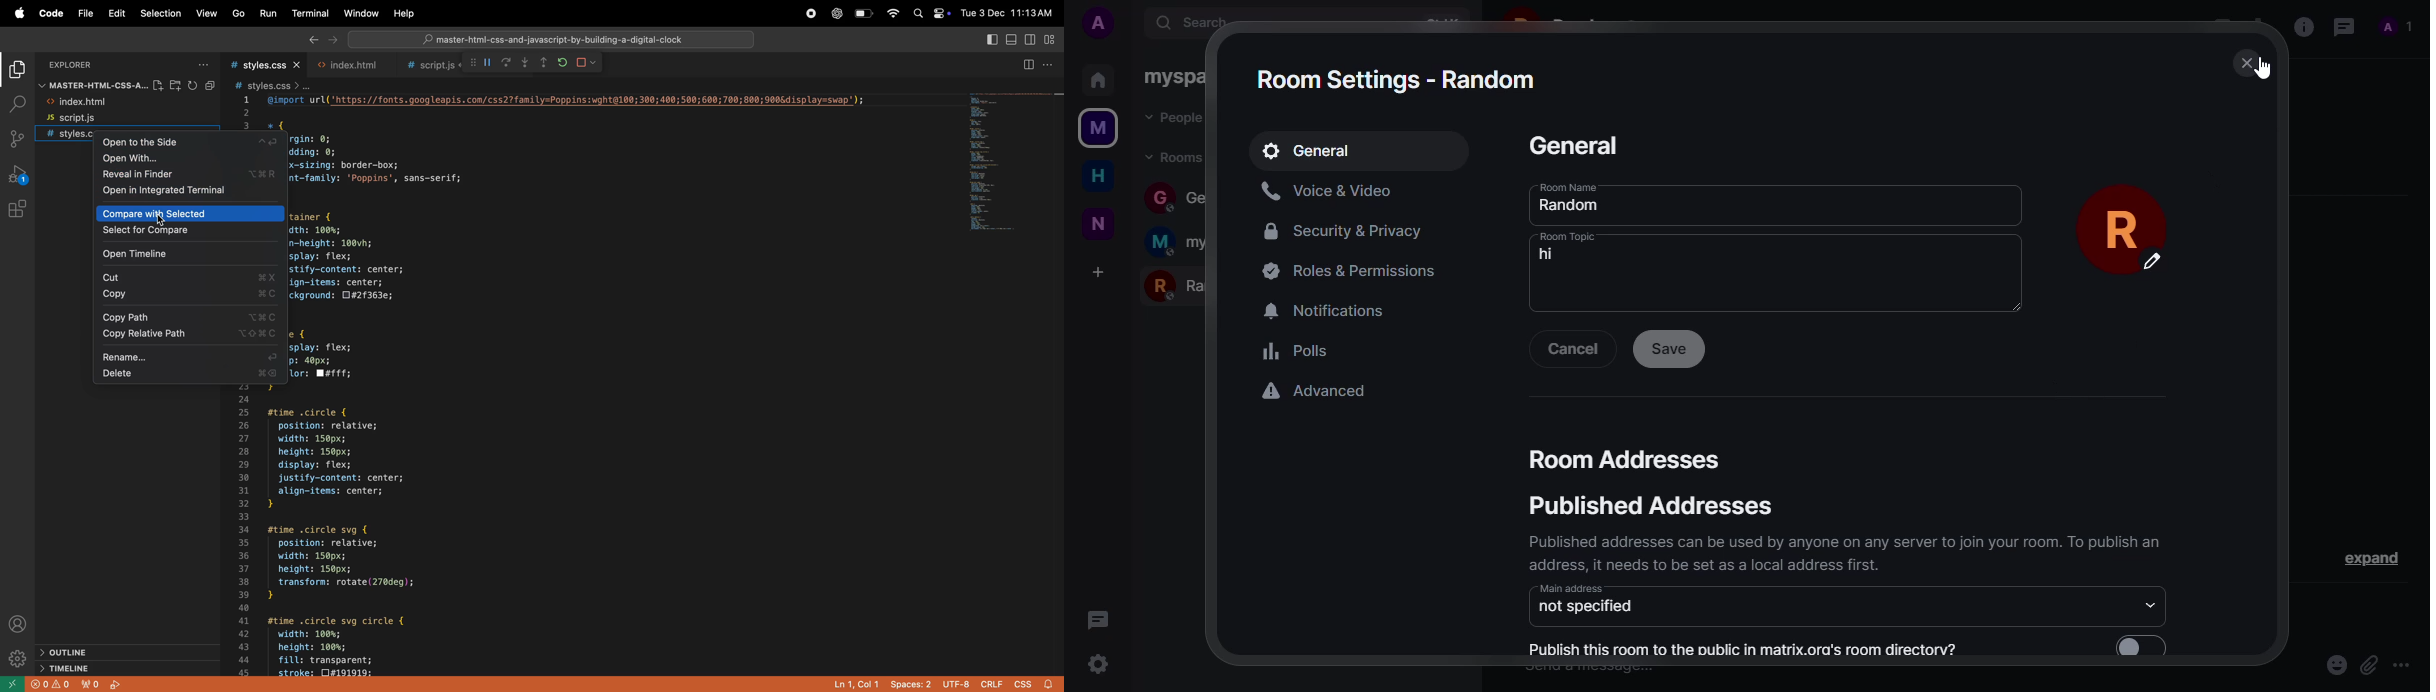  I want to click on alert, so click(1052, 682).